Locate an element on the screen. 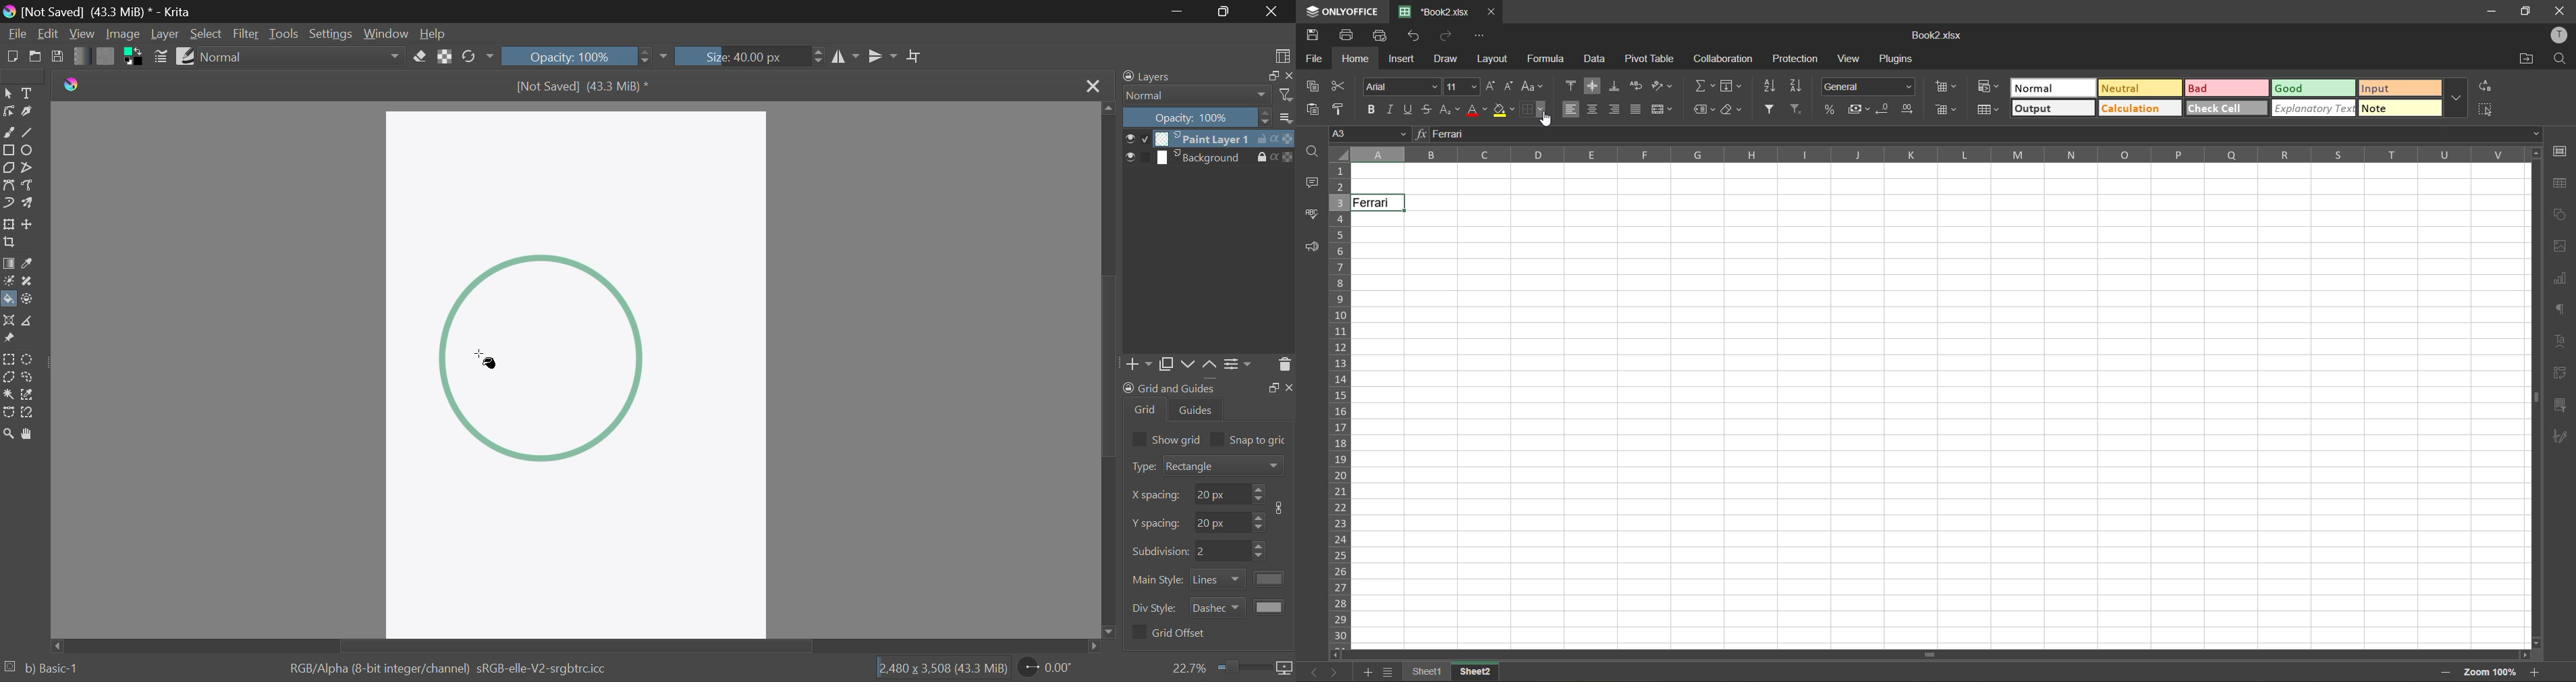 This screenshot has height=700, width=2576. Colors in Use is located at coordinates (135, 59).